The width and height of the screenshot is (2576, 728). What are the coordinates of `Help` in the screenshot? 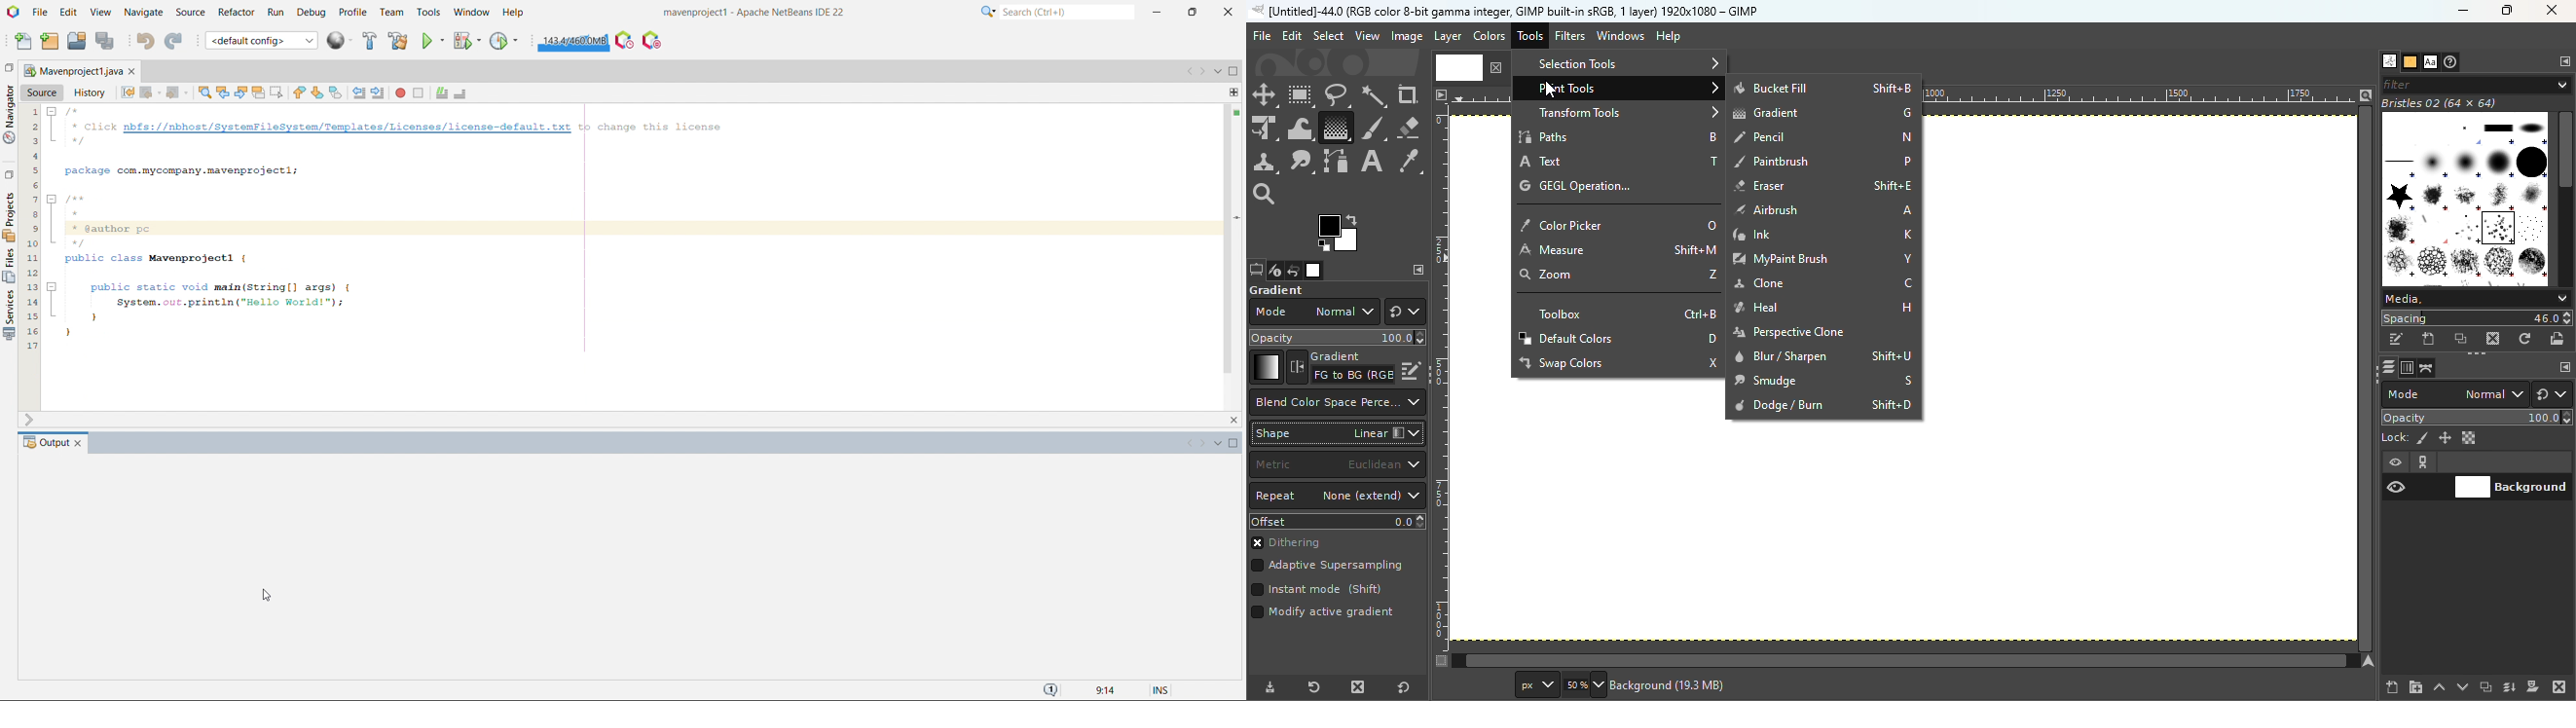 It's located at (1671, 36).